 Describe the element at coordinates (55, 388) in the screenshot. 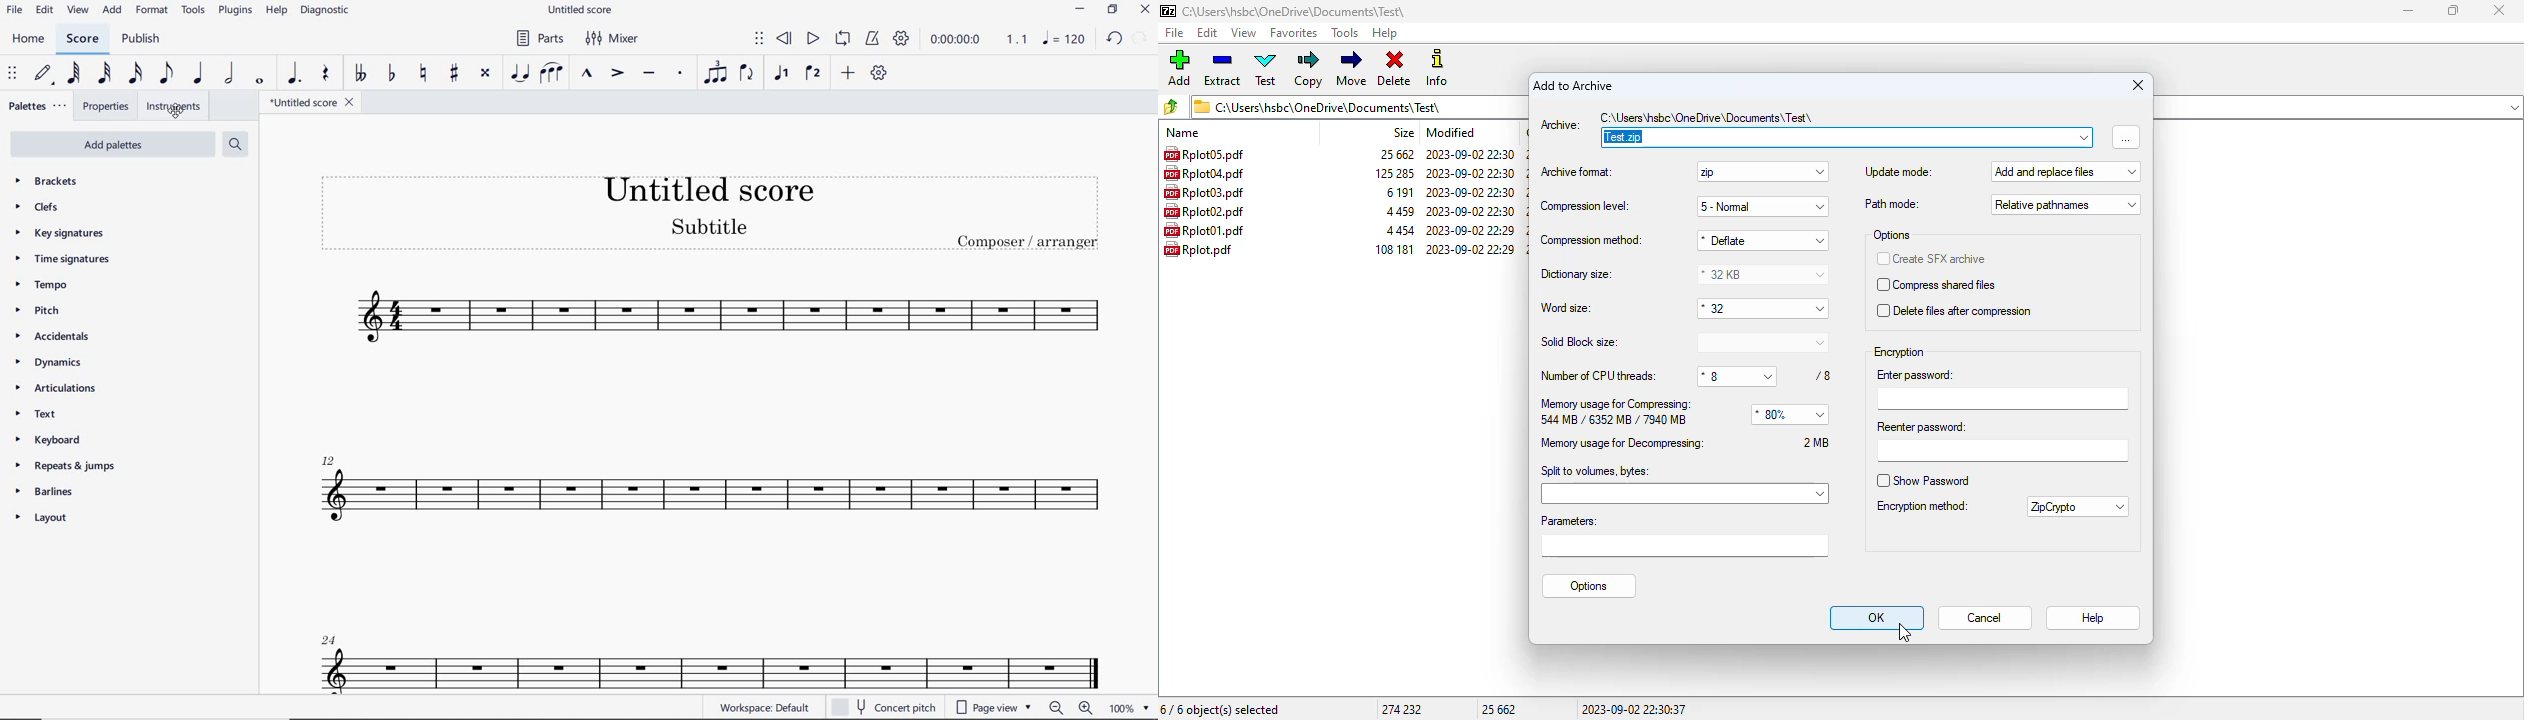

I see `articulations` at that location.